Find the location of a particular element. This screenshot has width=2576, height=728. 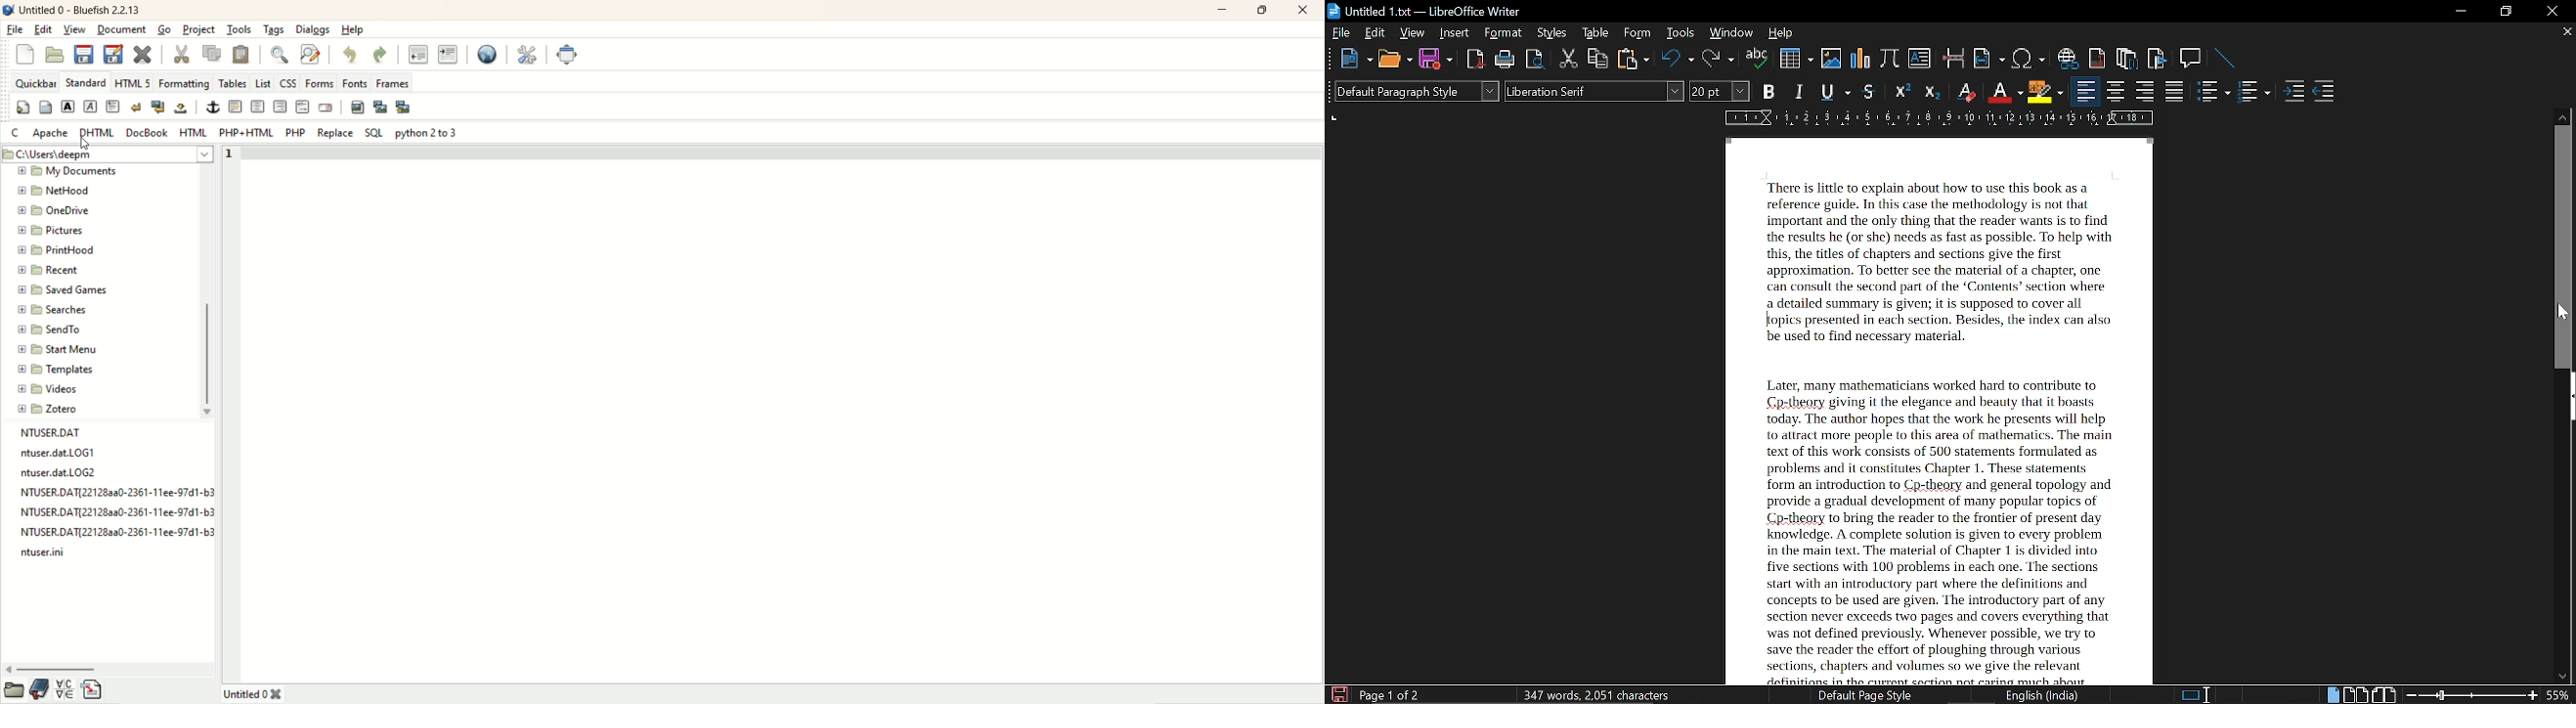

vertical scroll bar is located at coordinates (206, 293).